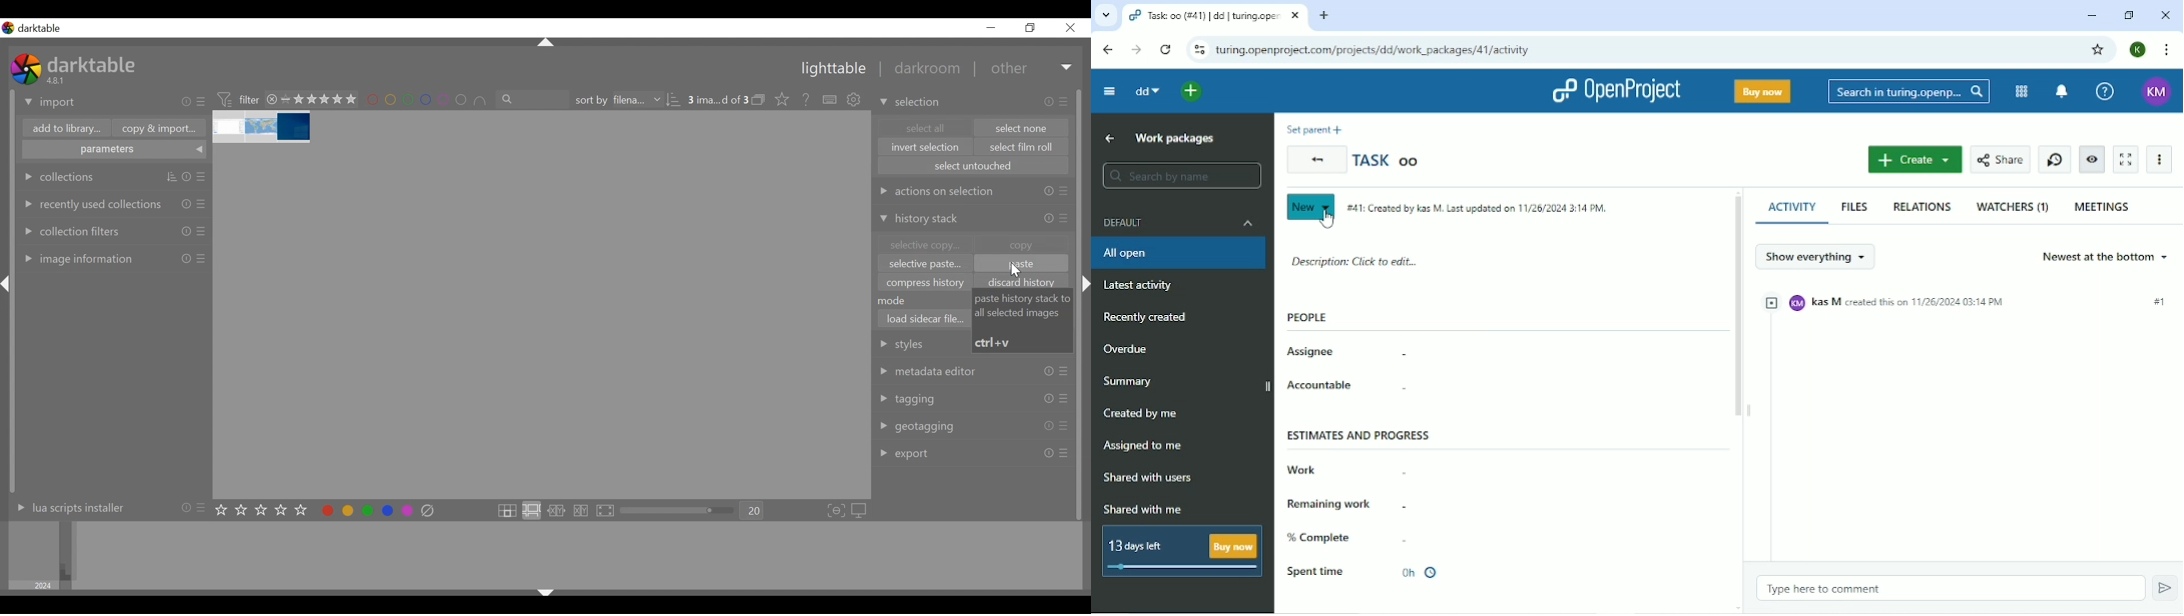 Image resolution: width=2184 pixels, height=616 pixels. I want to click on toggle color label, so click(364, 510).